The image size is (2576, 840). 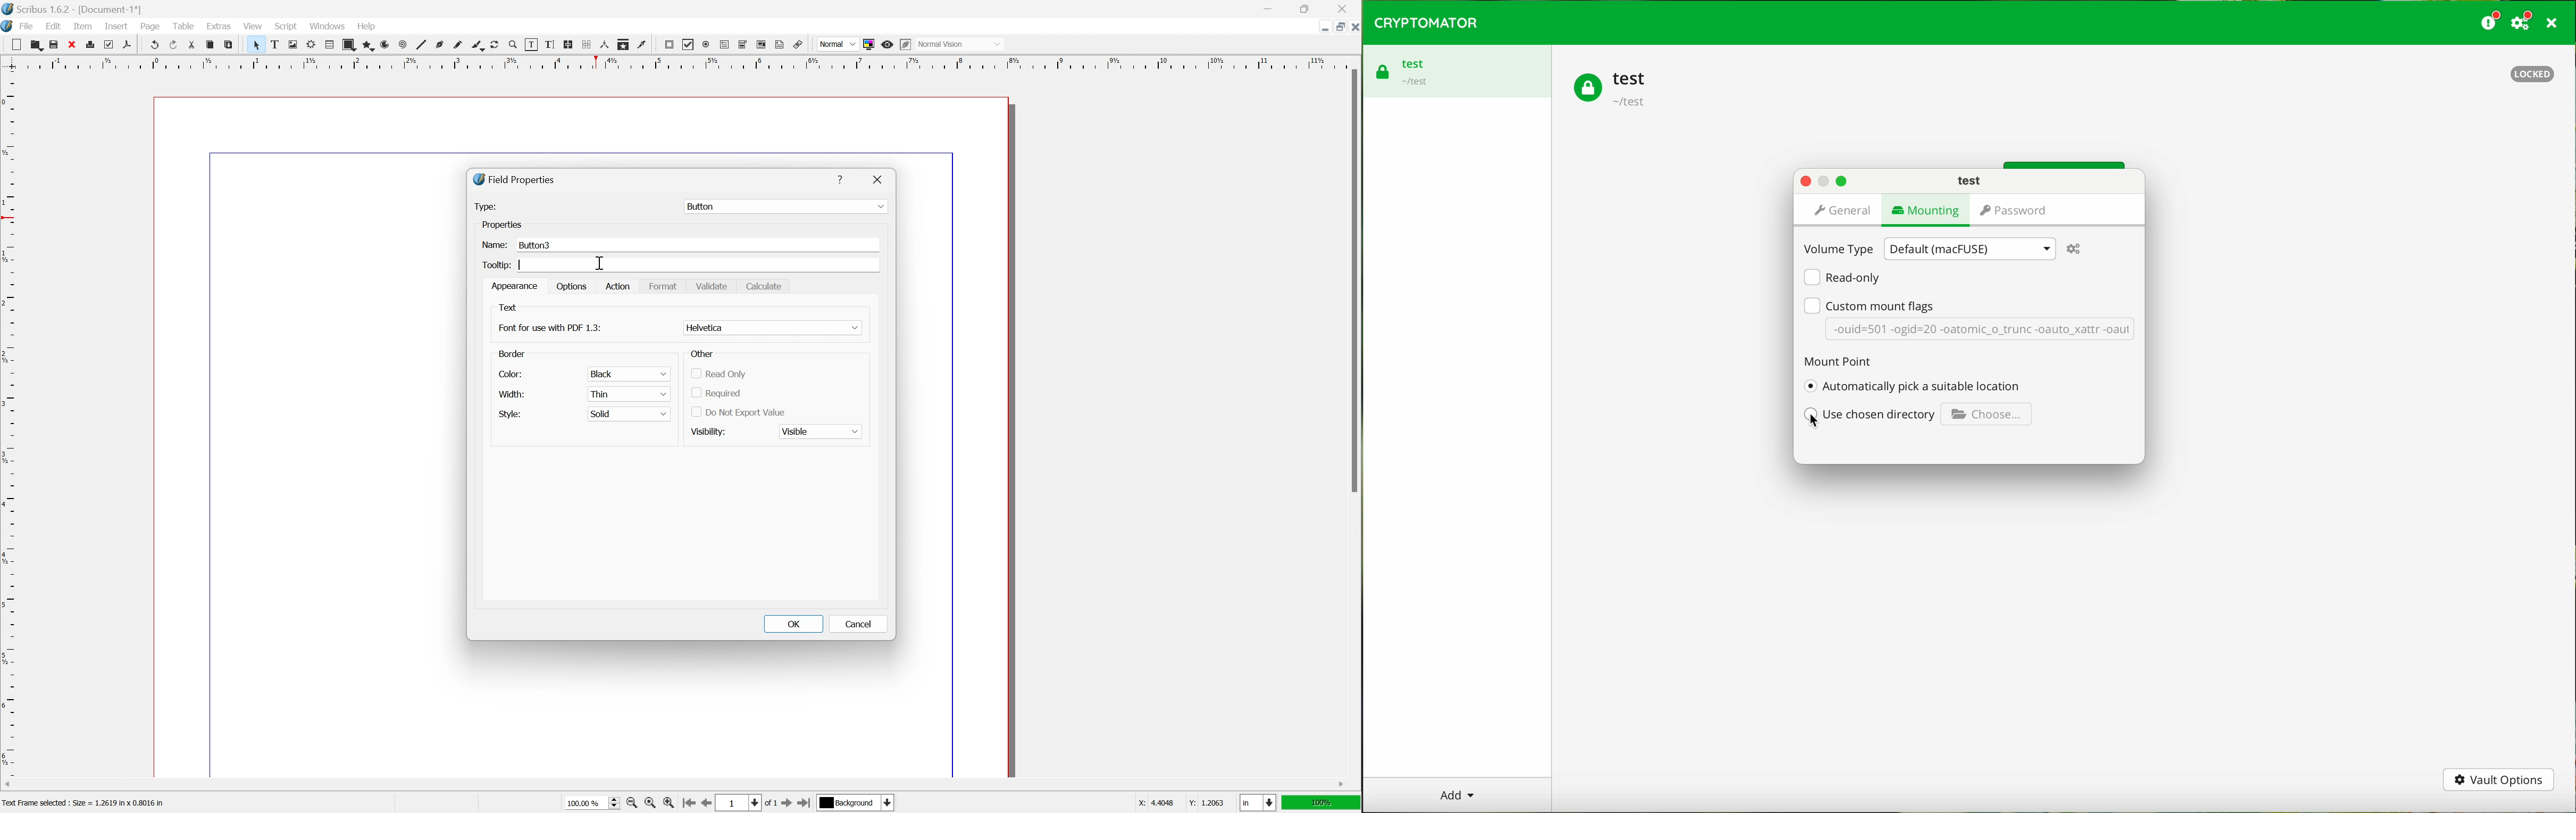 What do you see at coordinates (507, 307) in the screenshot?
I see `Text` at bounding box center [507, 307].